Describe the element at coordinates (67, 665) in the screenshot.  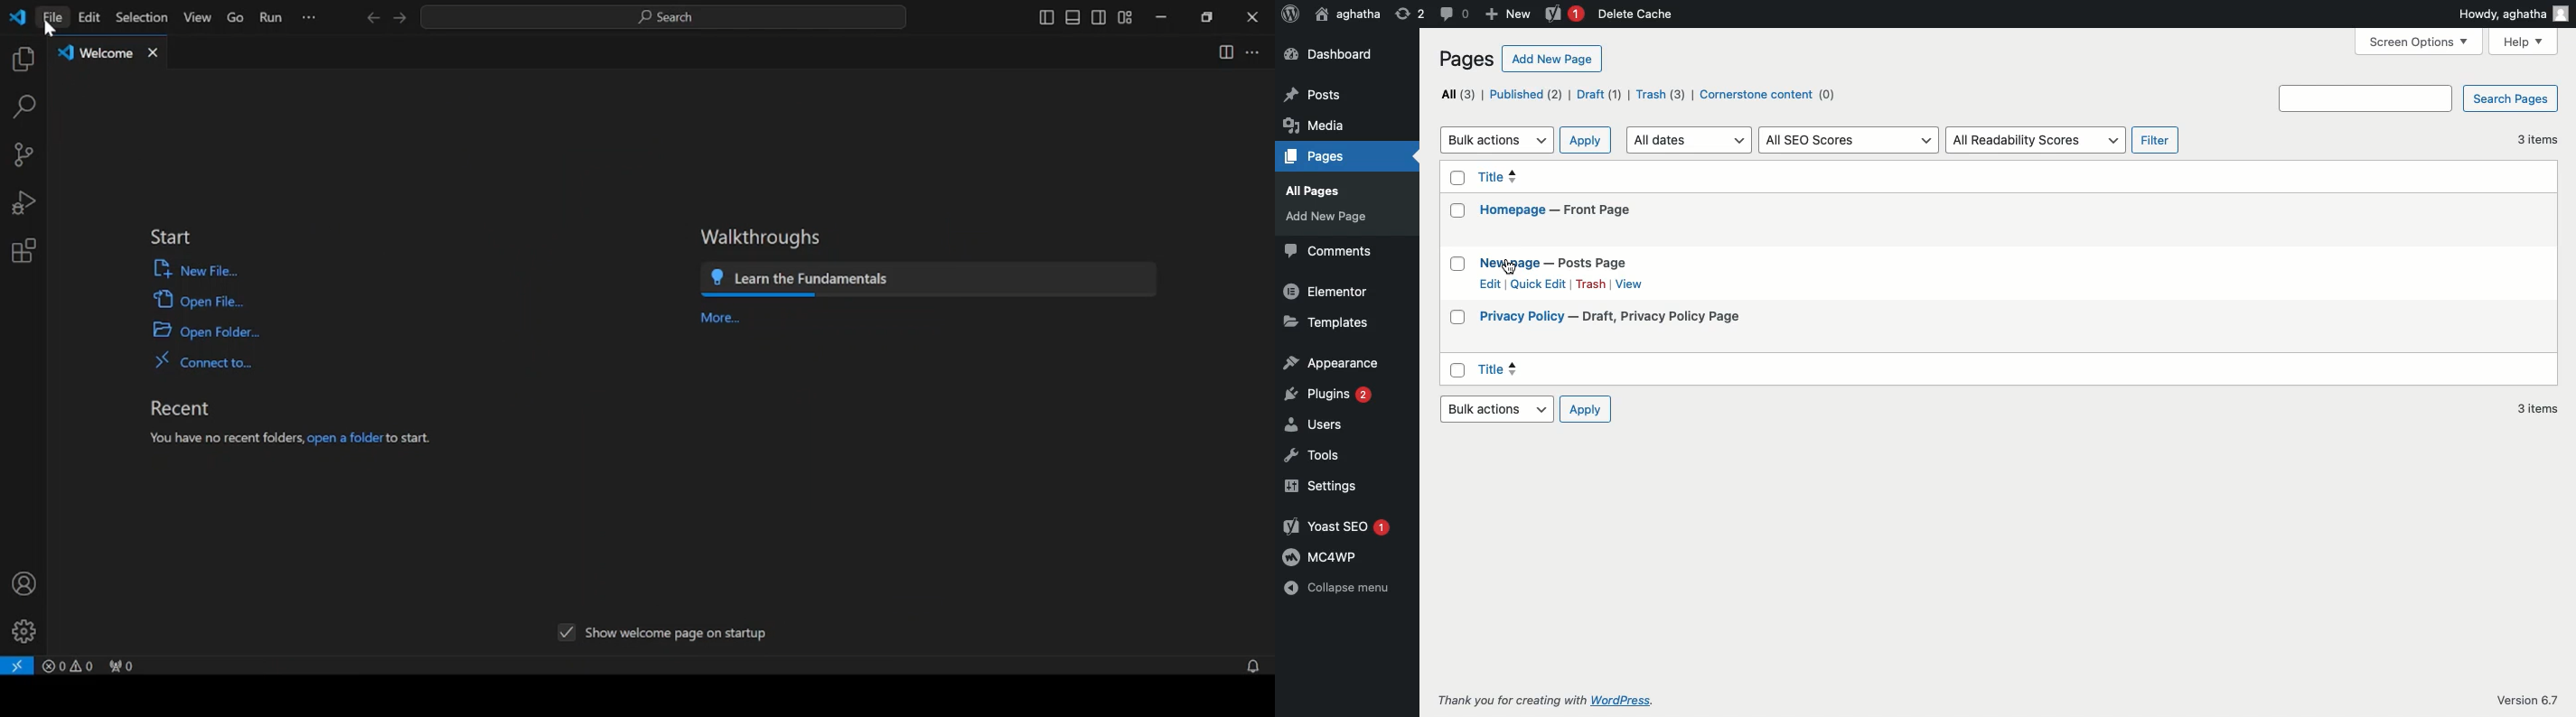
I see `problems panel` at that location.